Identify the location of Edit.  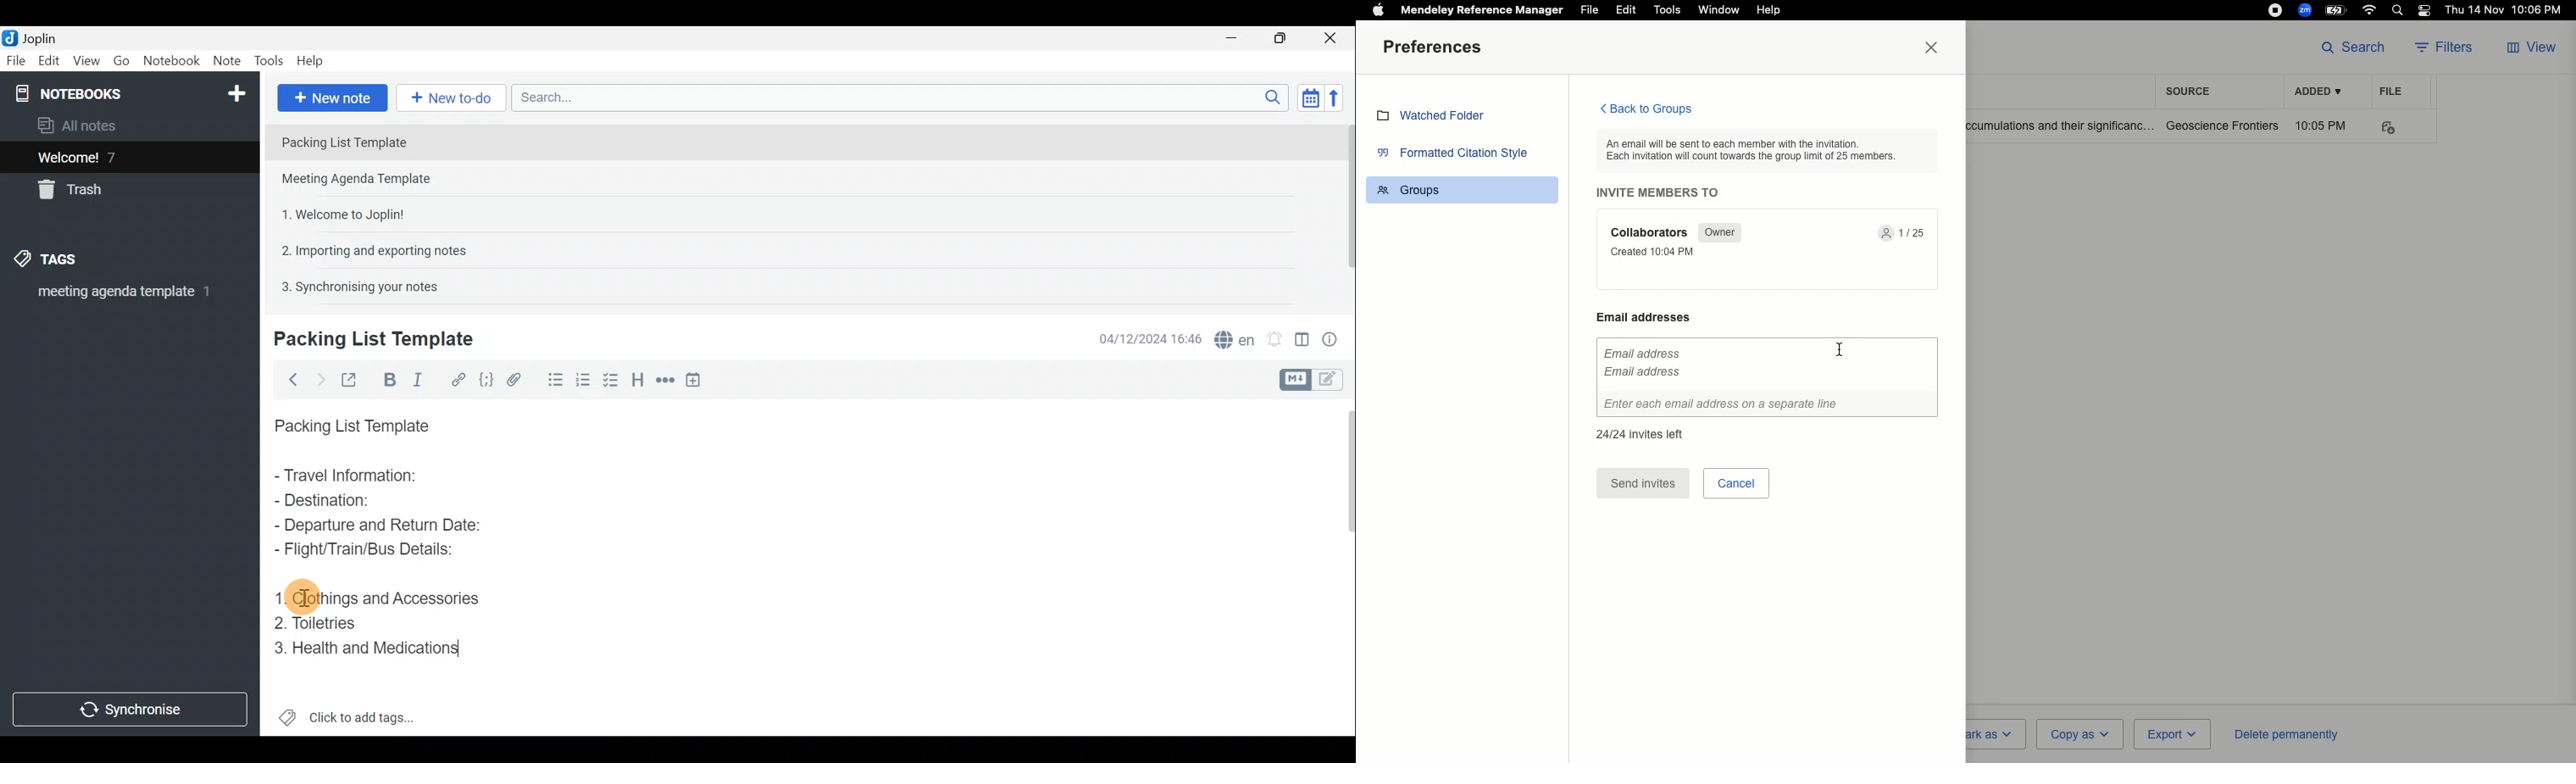
(46, 61).